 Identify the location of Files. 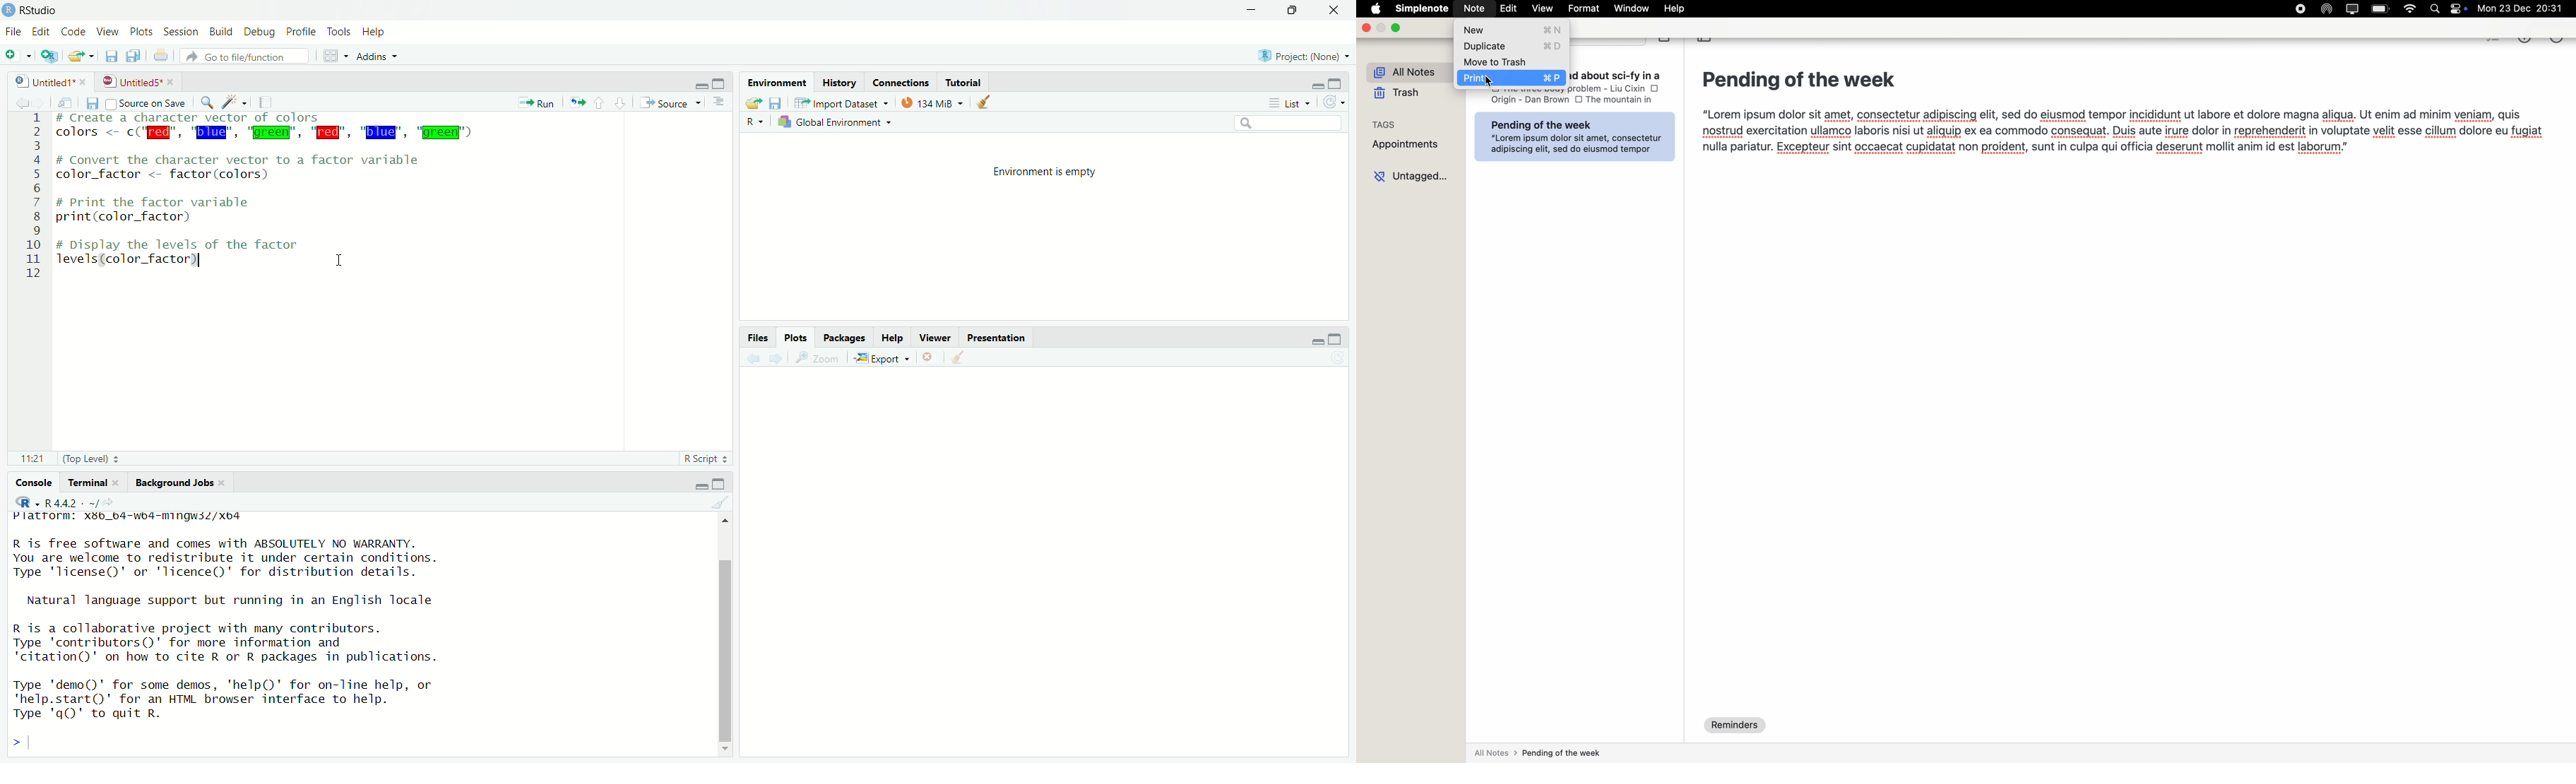
(756, 335).